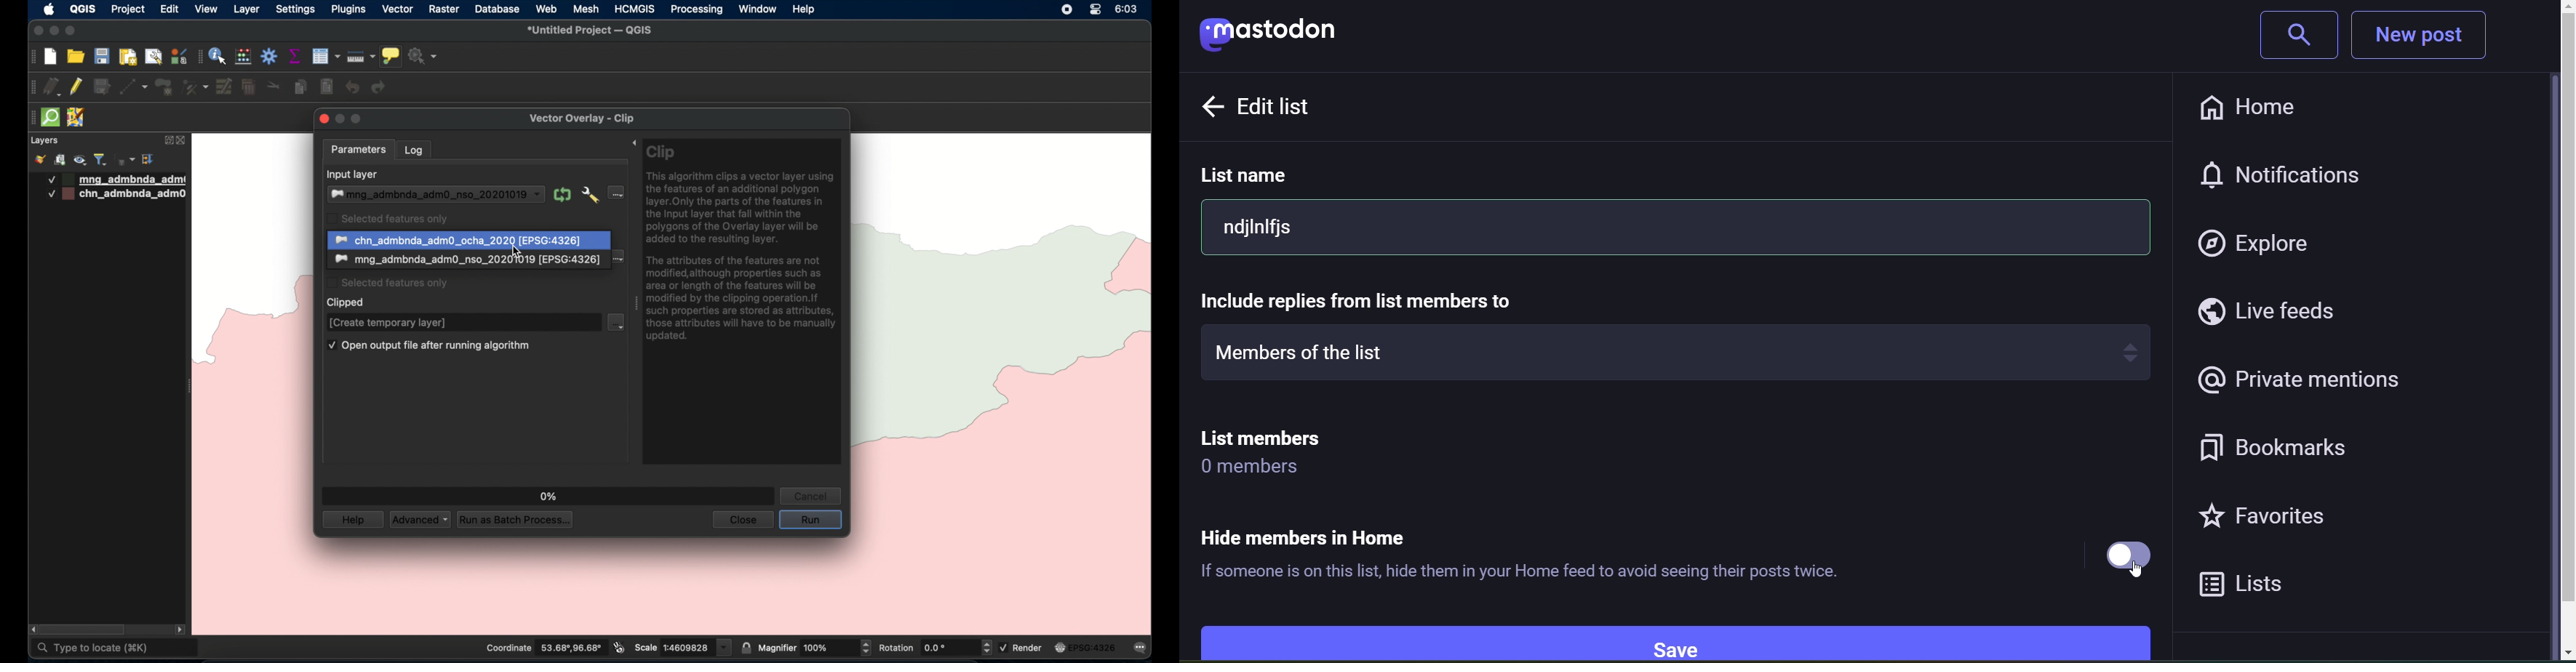 This screenshot has height=672, width=2576. Describe the element at coordinates (361, 56) in the screenshot. I see `measure line` at that location.